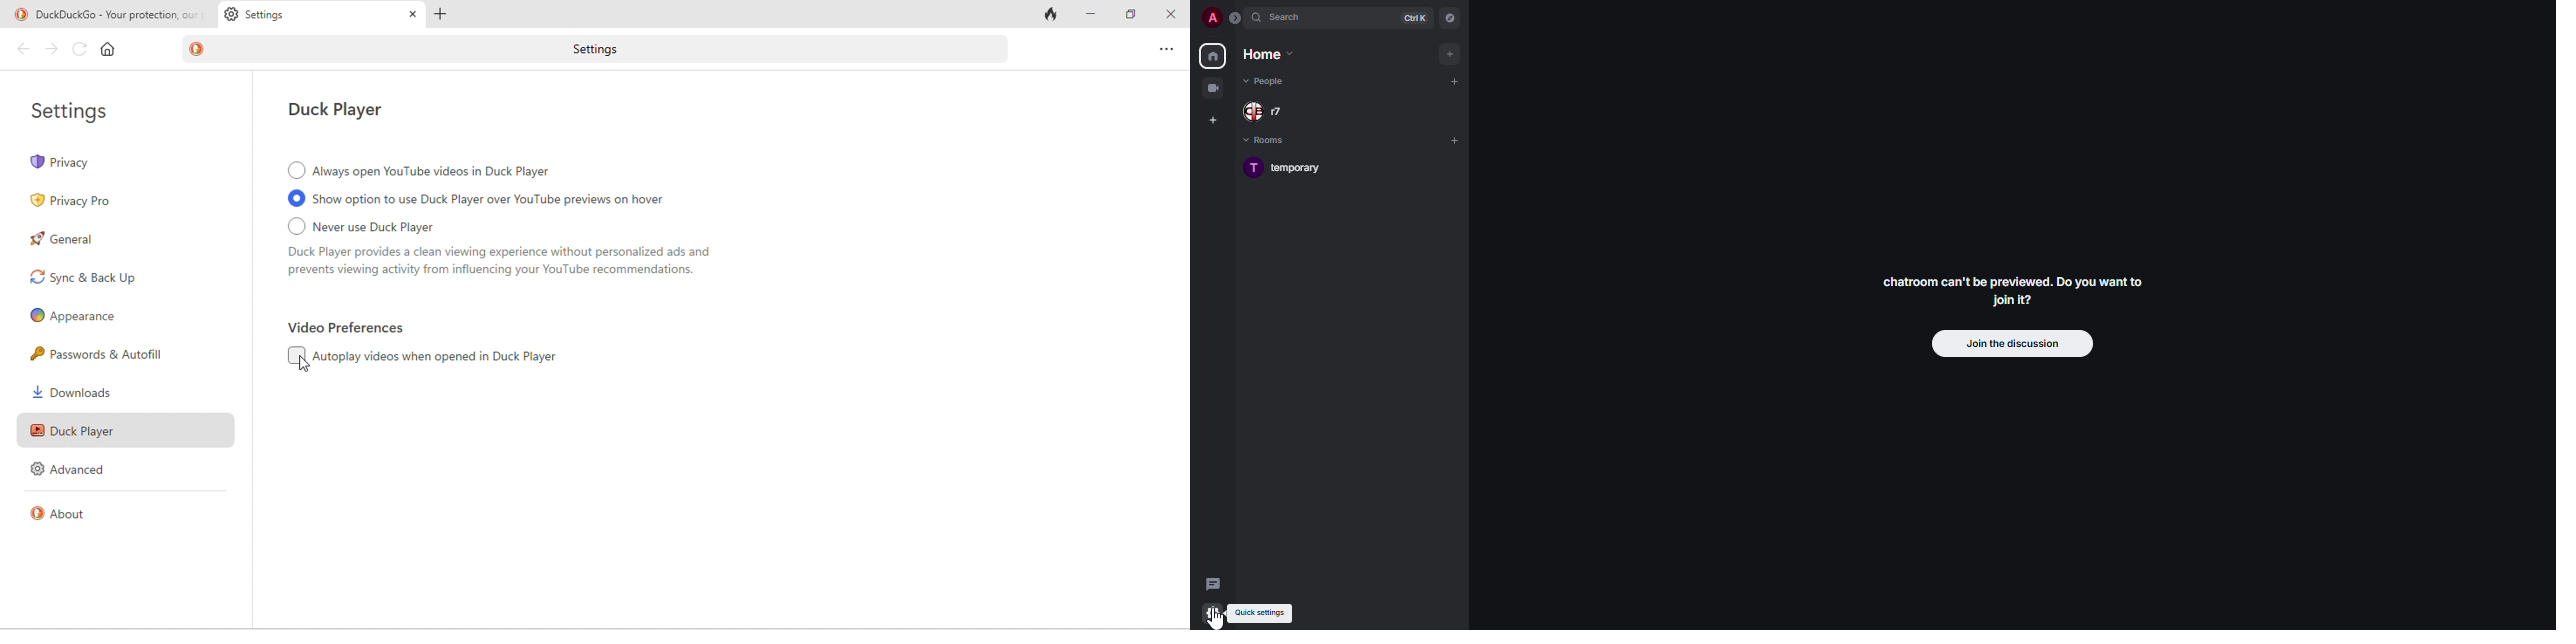  Describe the element at coordinates (1212, 614) in the screenshot. I see `quick settings` at that location.